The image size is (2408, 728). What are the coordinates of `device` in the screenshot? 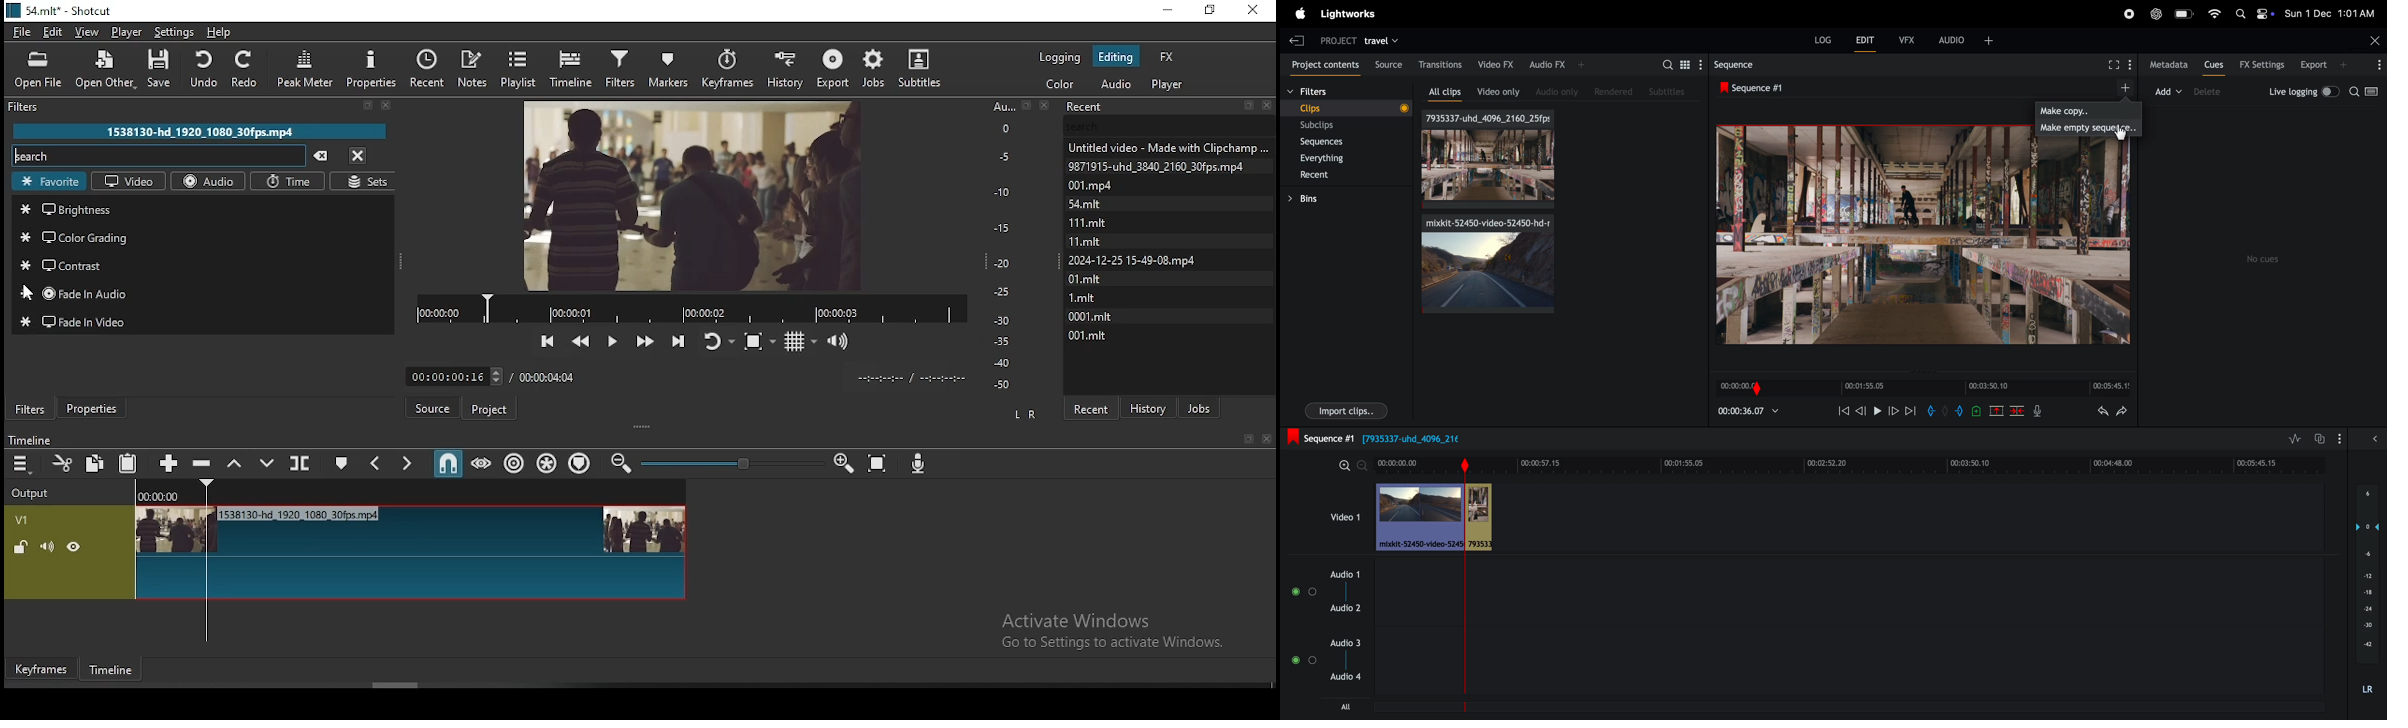 It's located at (2209, 90).